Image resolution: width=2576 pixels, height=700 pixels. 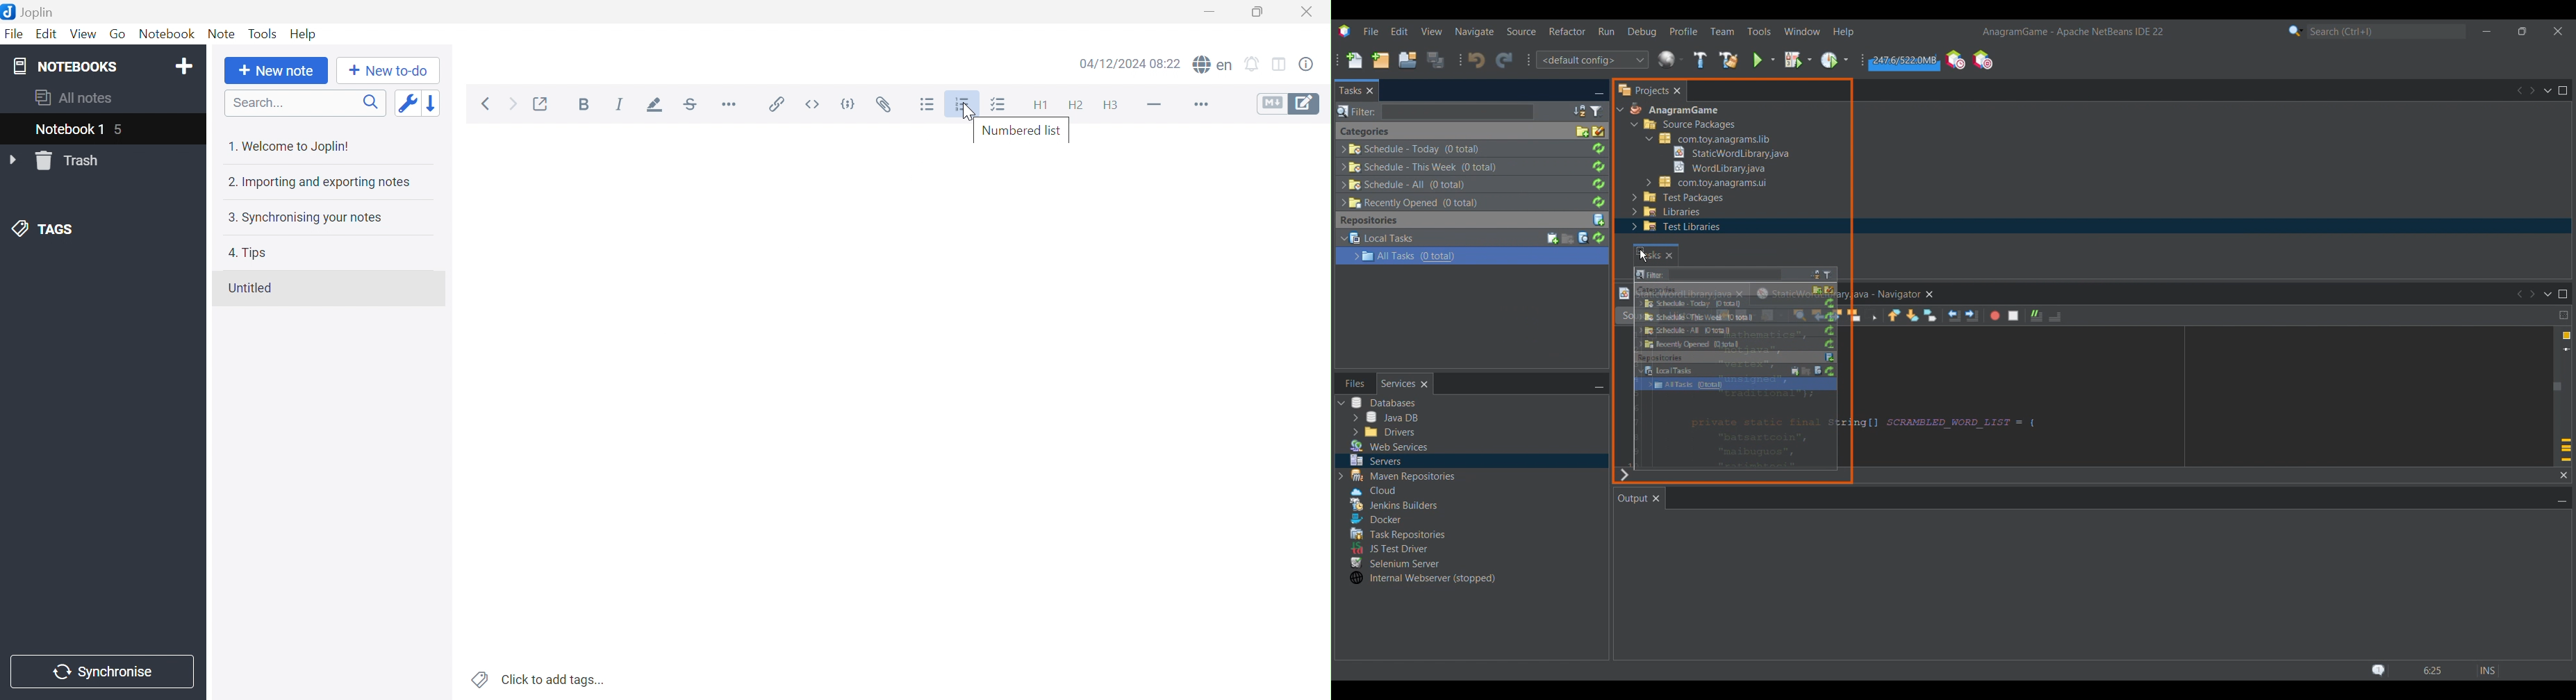 I want to click on Edit menu, so click(x=1399, y=31).